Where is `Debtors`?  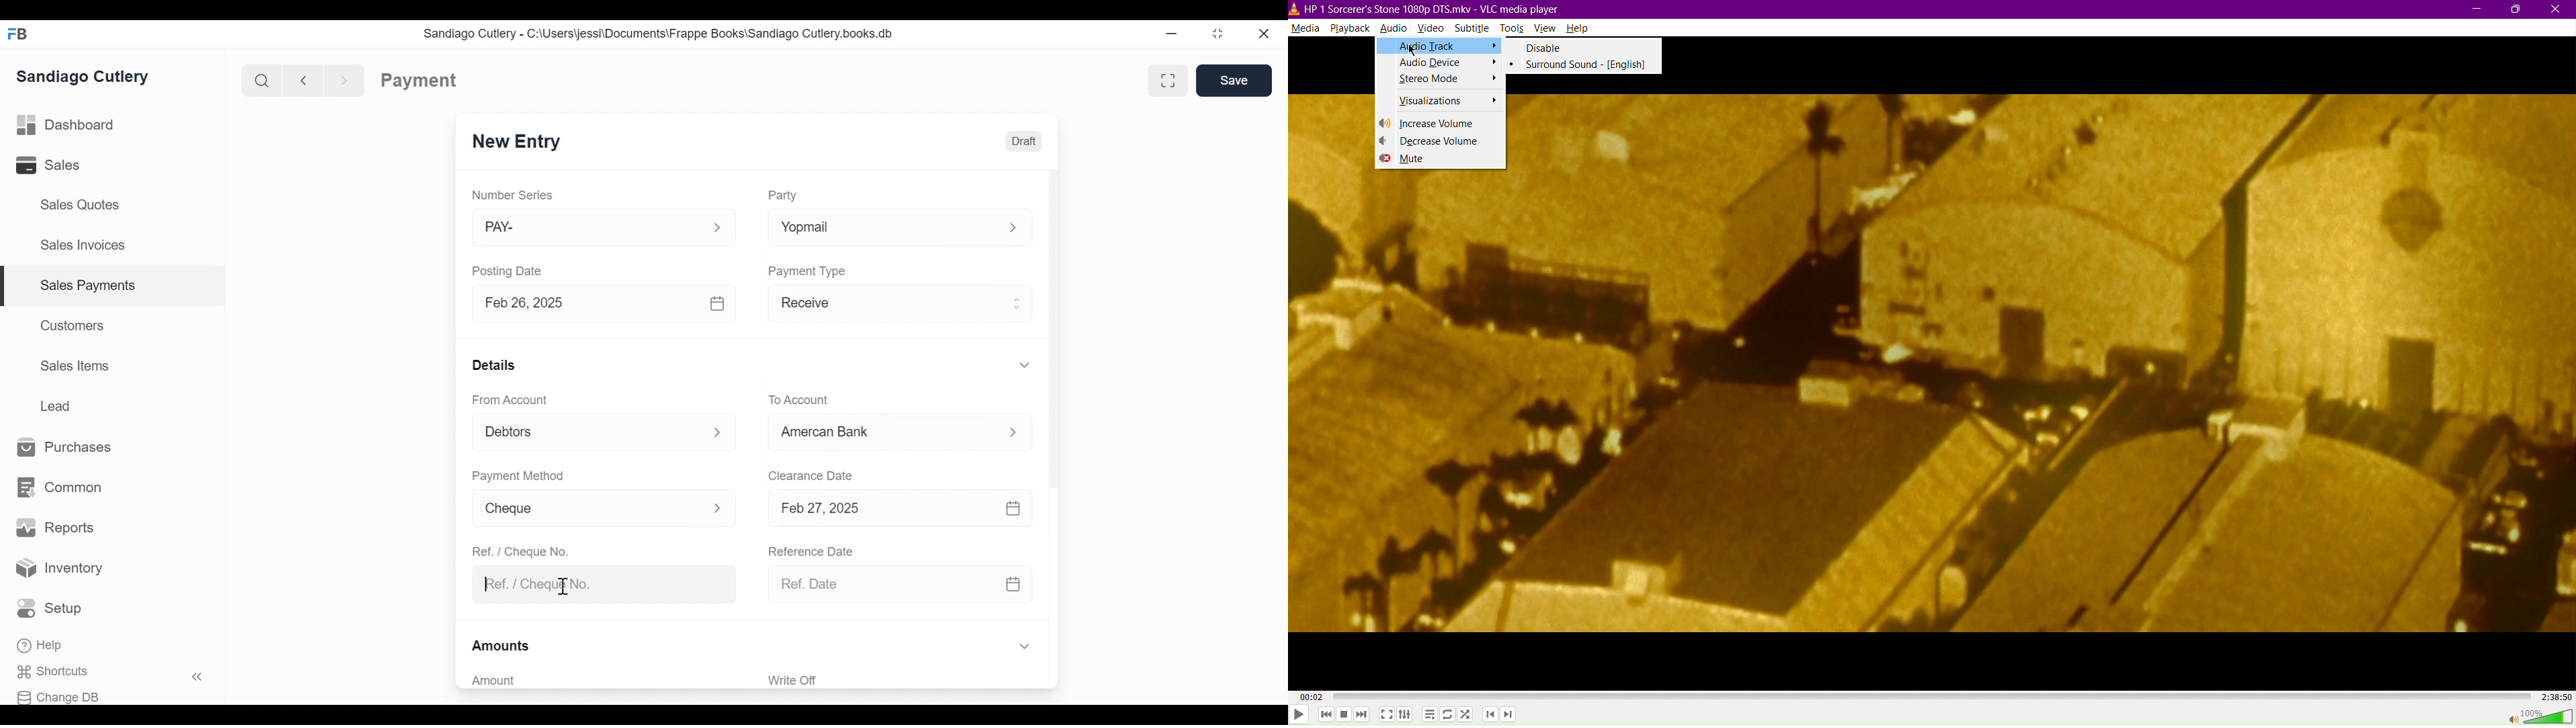 Debtors is located at coordinates (586, 434).